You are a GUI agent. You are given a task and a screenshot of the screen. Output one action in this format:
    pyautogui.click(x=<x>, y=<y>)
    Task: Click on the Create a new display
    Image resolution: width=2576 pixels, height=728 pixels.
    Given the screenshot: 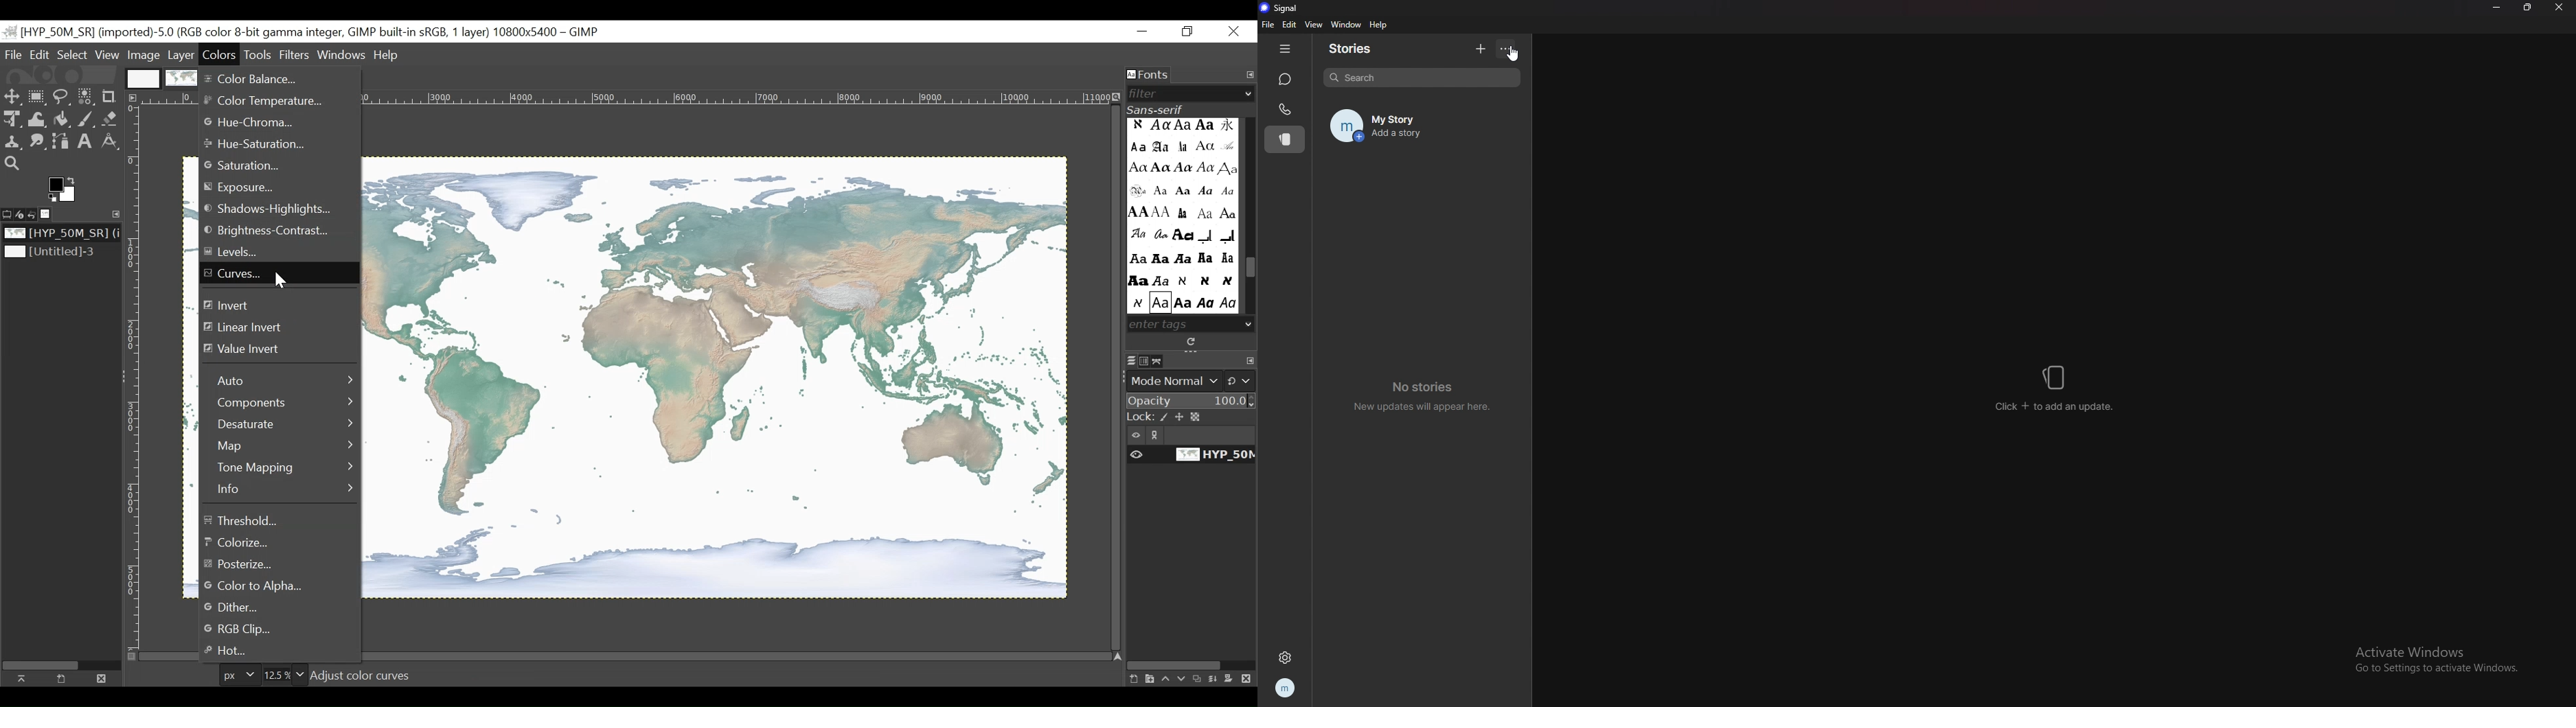 What is the action you would take?
    pyautogui.click(x=61, y=678)
    